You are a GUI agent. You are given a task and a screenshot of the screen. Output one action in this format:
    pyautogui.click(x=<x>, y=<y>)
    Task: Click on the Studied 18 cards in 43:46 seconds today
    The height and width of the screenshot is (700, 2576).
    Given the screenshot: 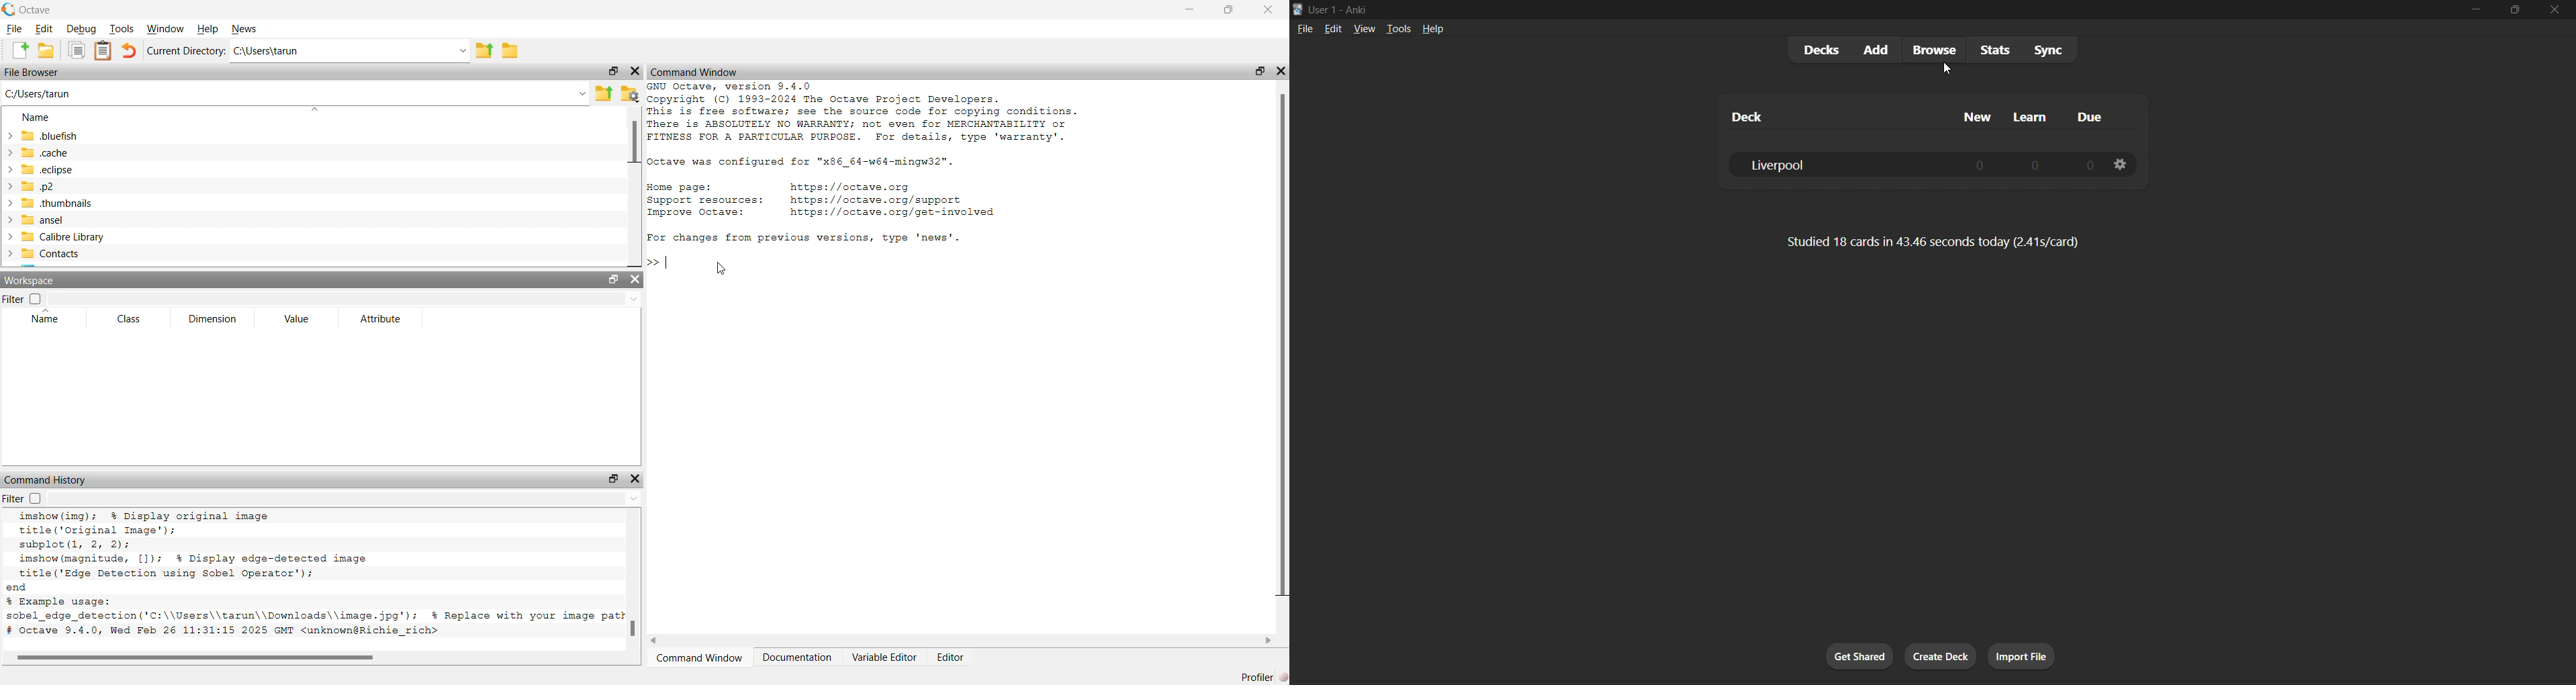 What is the action you would take?
    pyautogui.click(x=1938, y=239)
    